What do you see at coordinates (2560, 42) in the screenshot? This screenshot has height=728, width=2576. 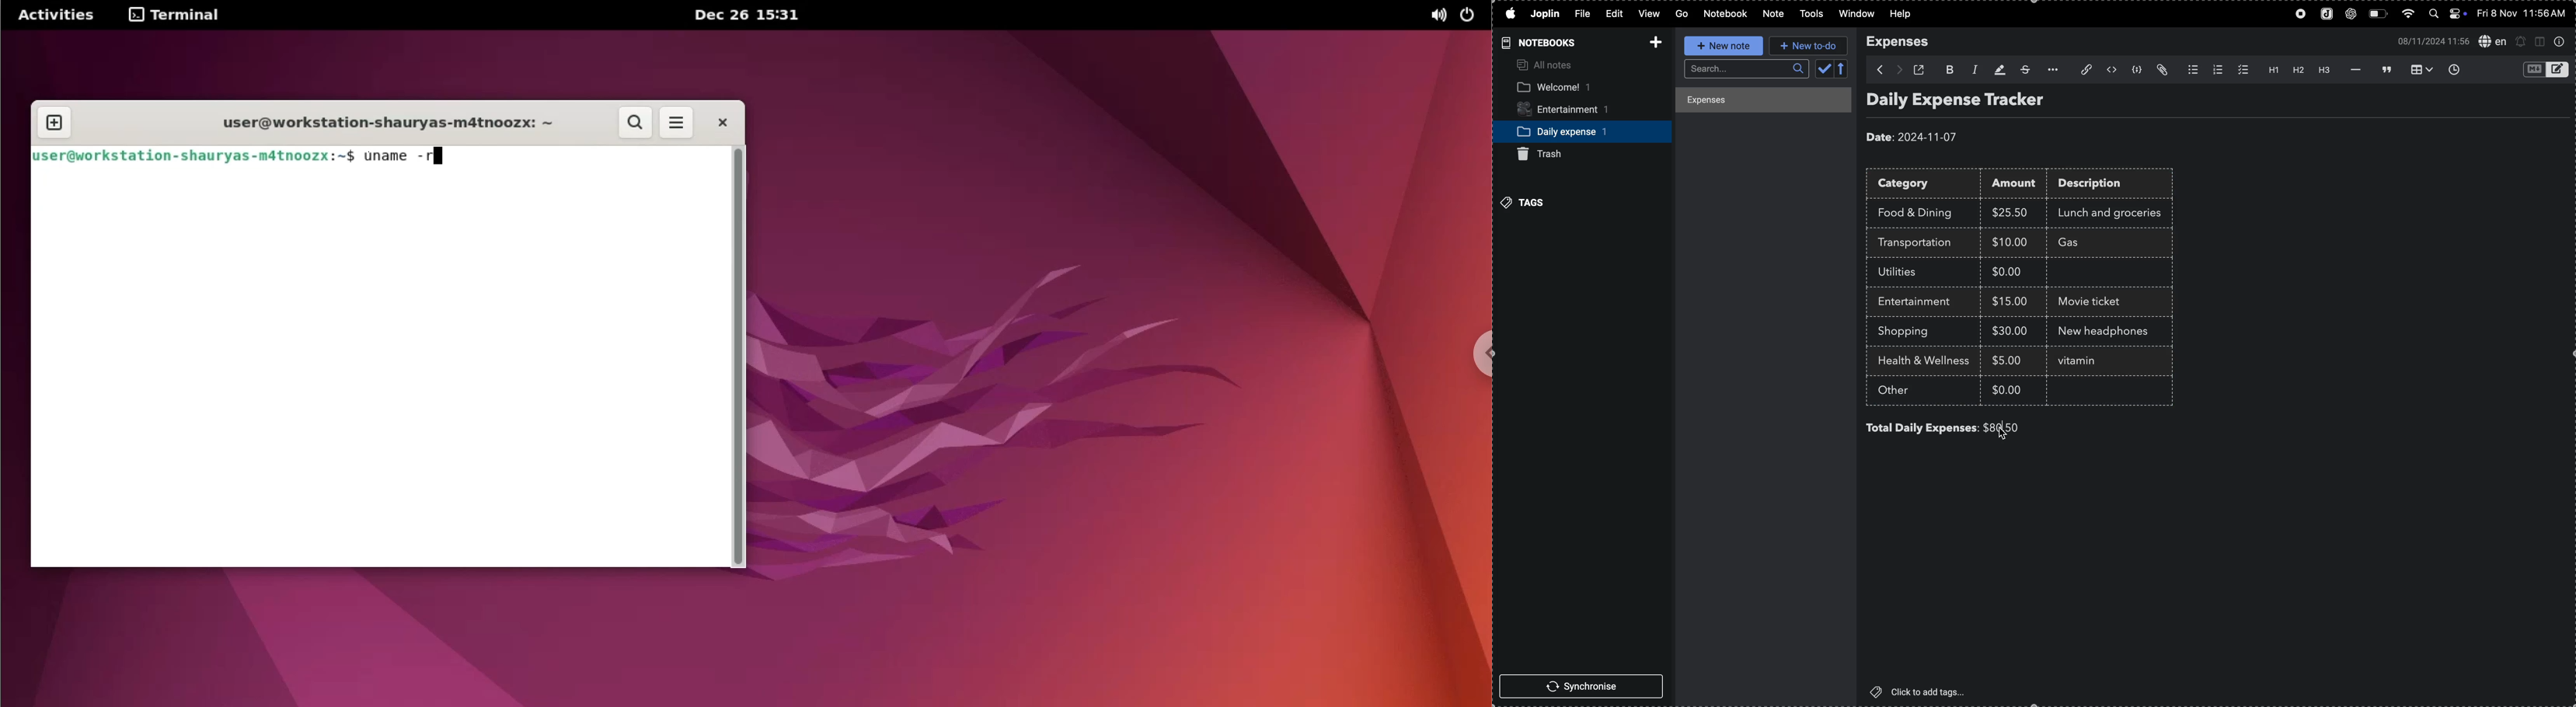 I see `info` at bounding box center [2560, 42].